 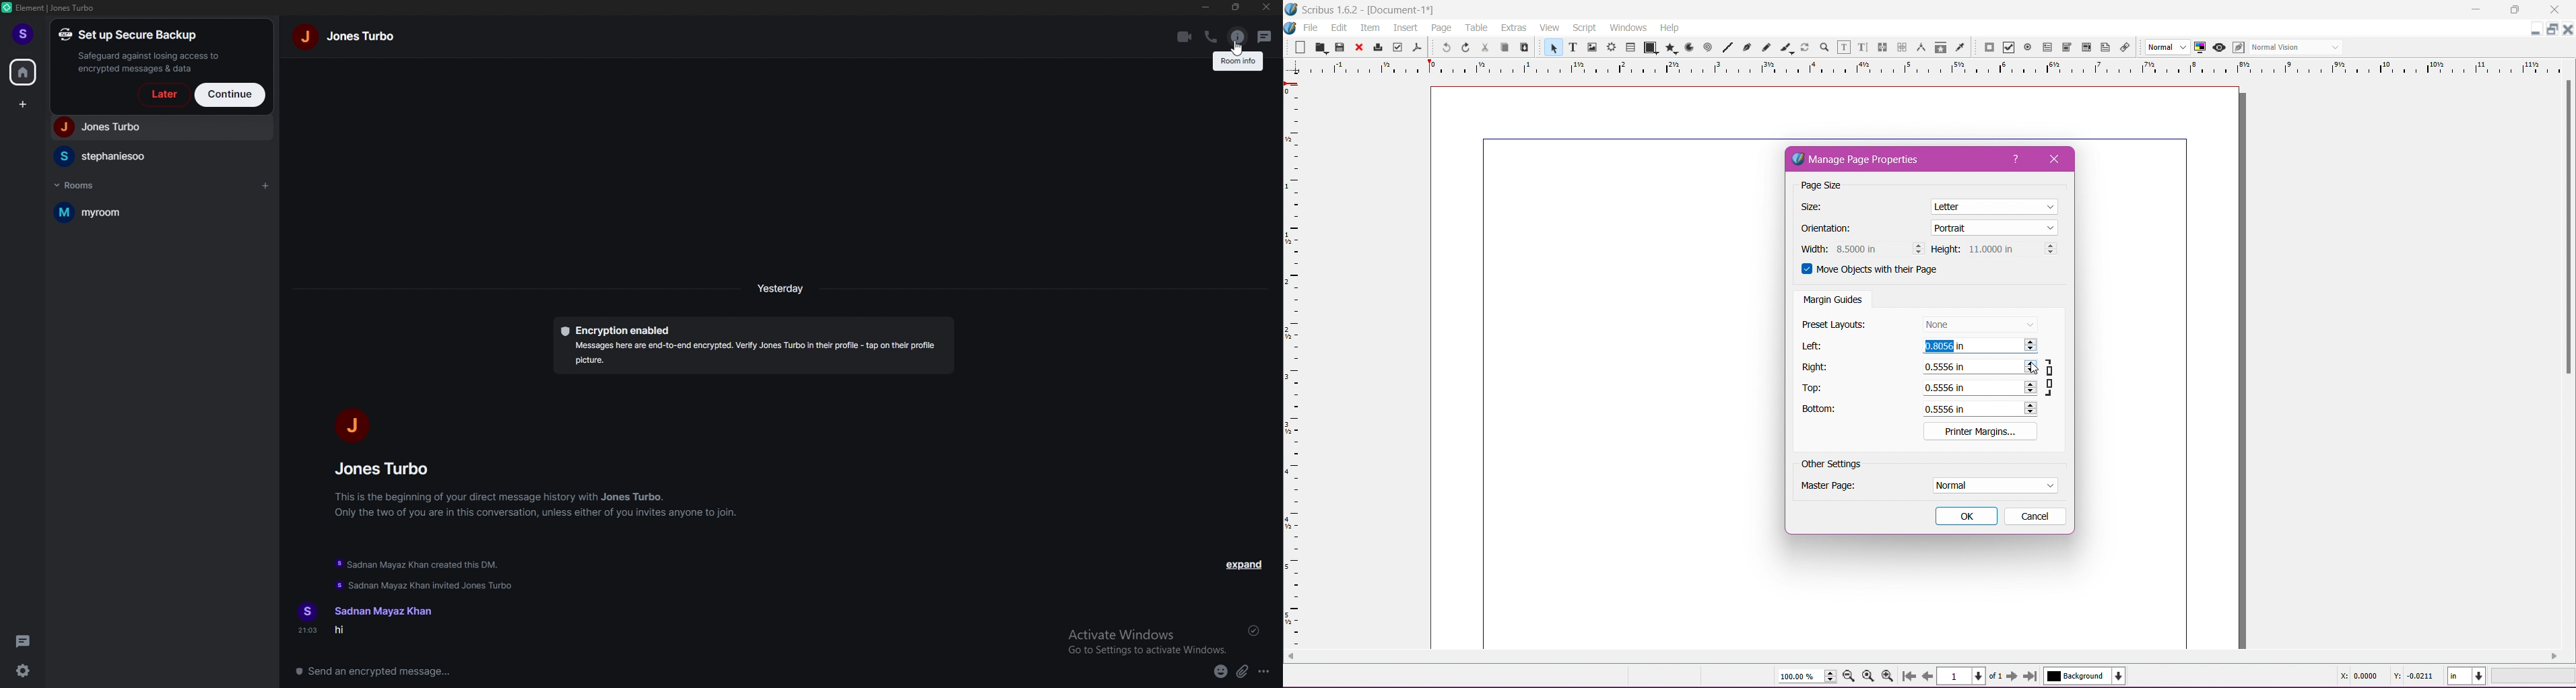 I want to click on Preflight Verifier, so click(x=1397, y=47).